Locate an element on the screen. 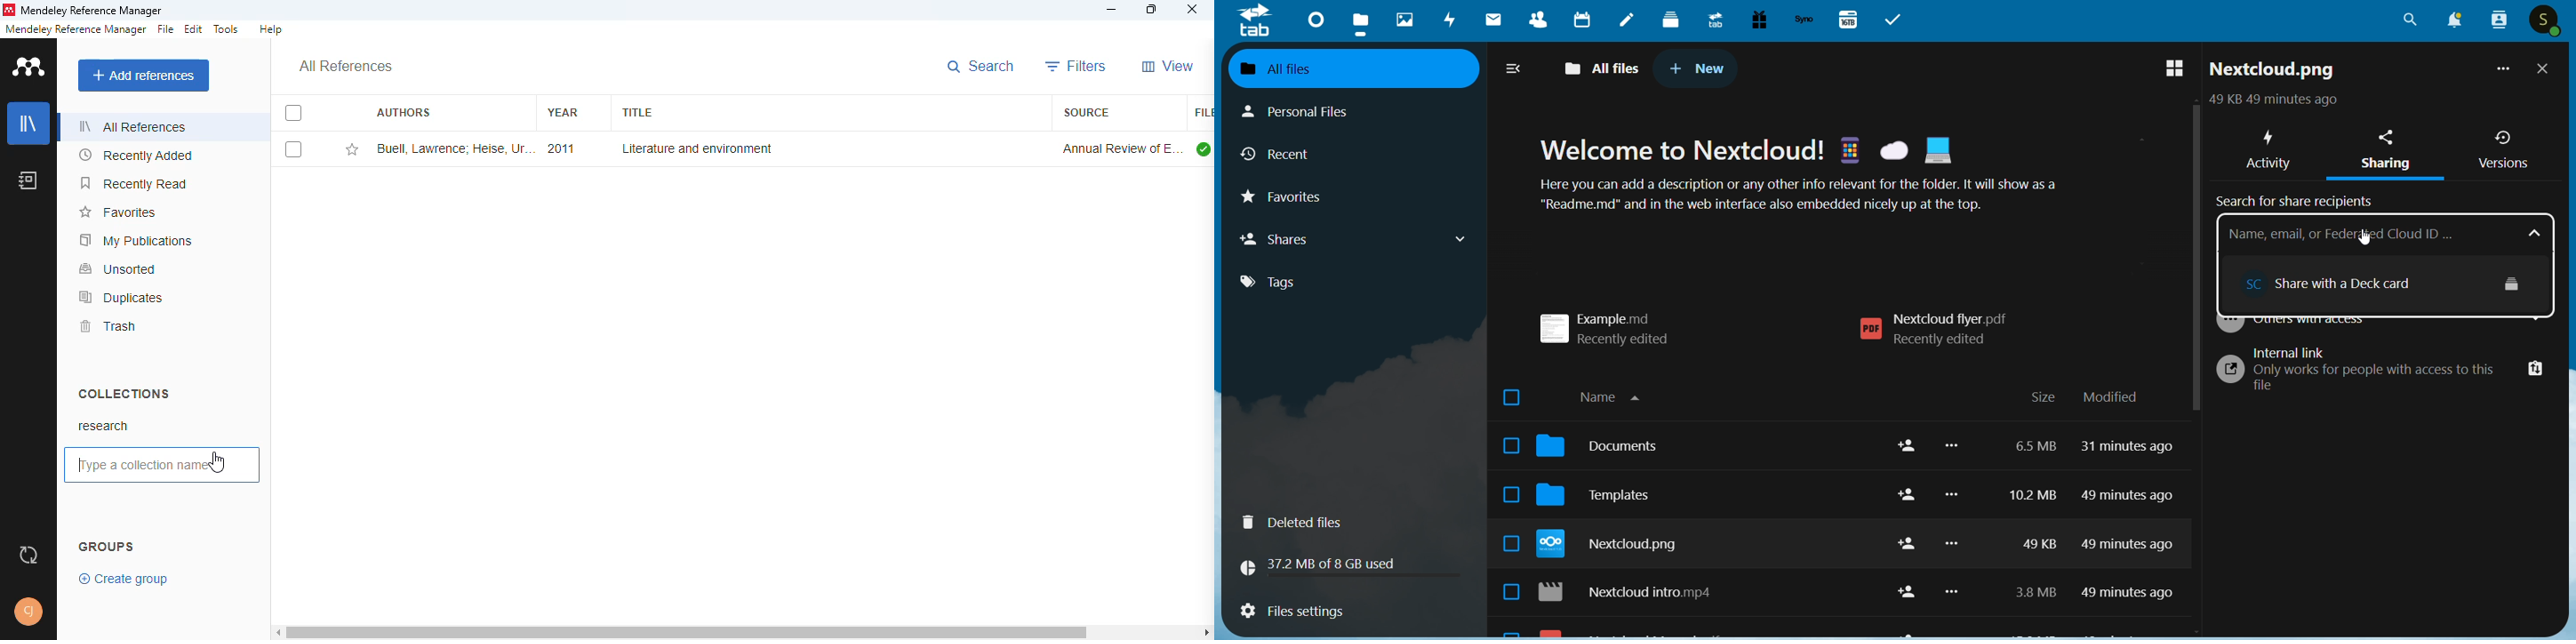 Image resolution: width=2576 pixels, height=644 pixels. all files is located at coordinates (1341, 67).